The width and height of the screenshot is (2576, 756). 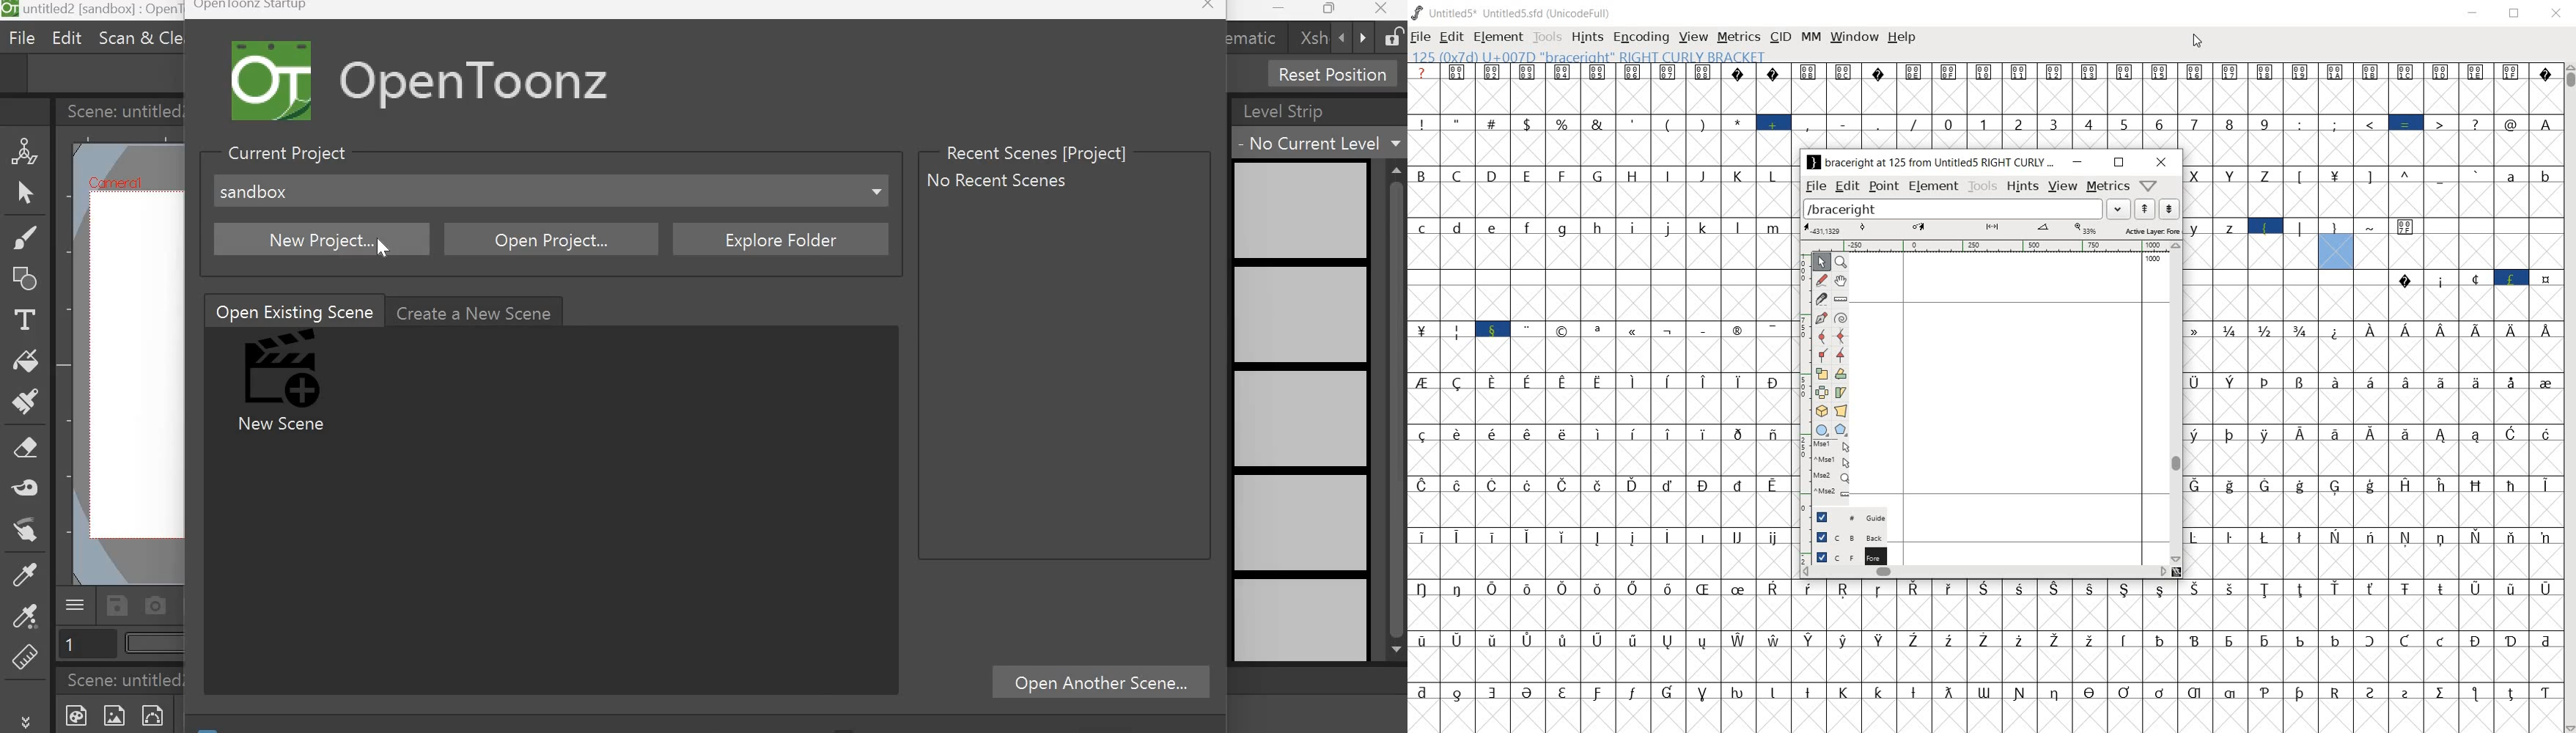 What do you see at coordinates (28, 721) in the screenshot?
I see `More tools` at bounding box center [28, 721].